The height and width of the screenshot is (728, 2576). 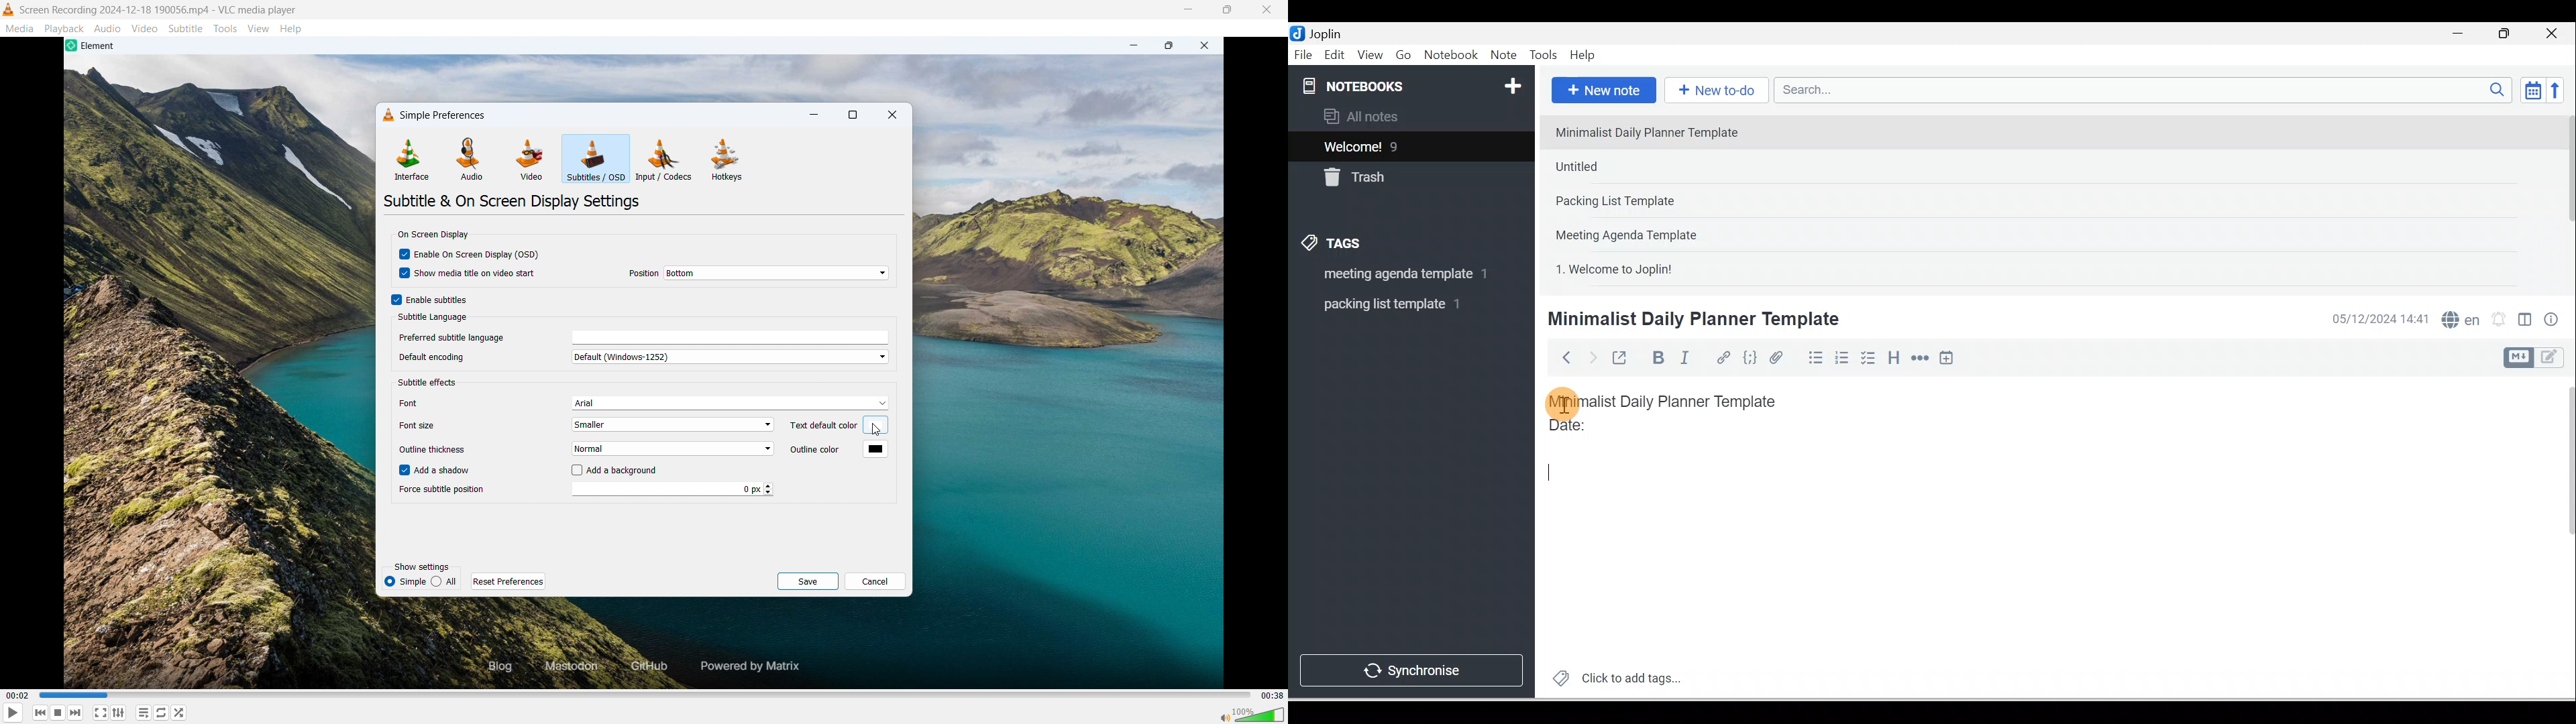 What do you see at coordinates (405, 582) in the screenshot?
I see `simple ` at bounding box center [405, 582].